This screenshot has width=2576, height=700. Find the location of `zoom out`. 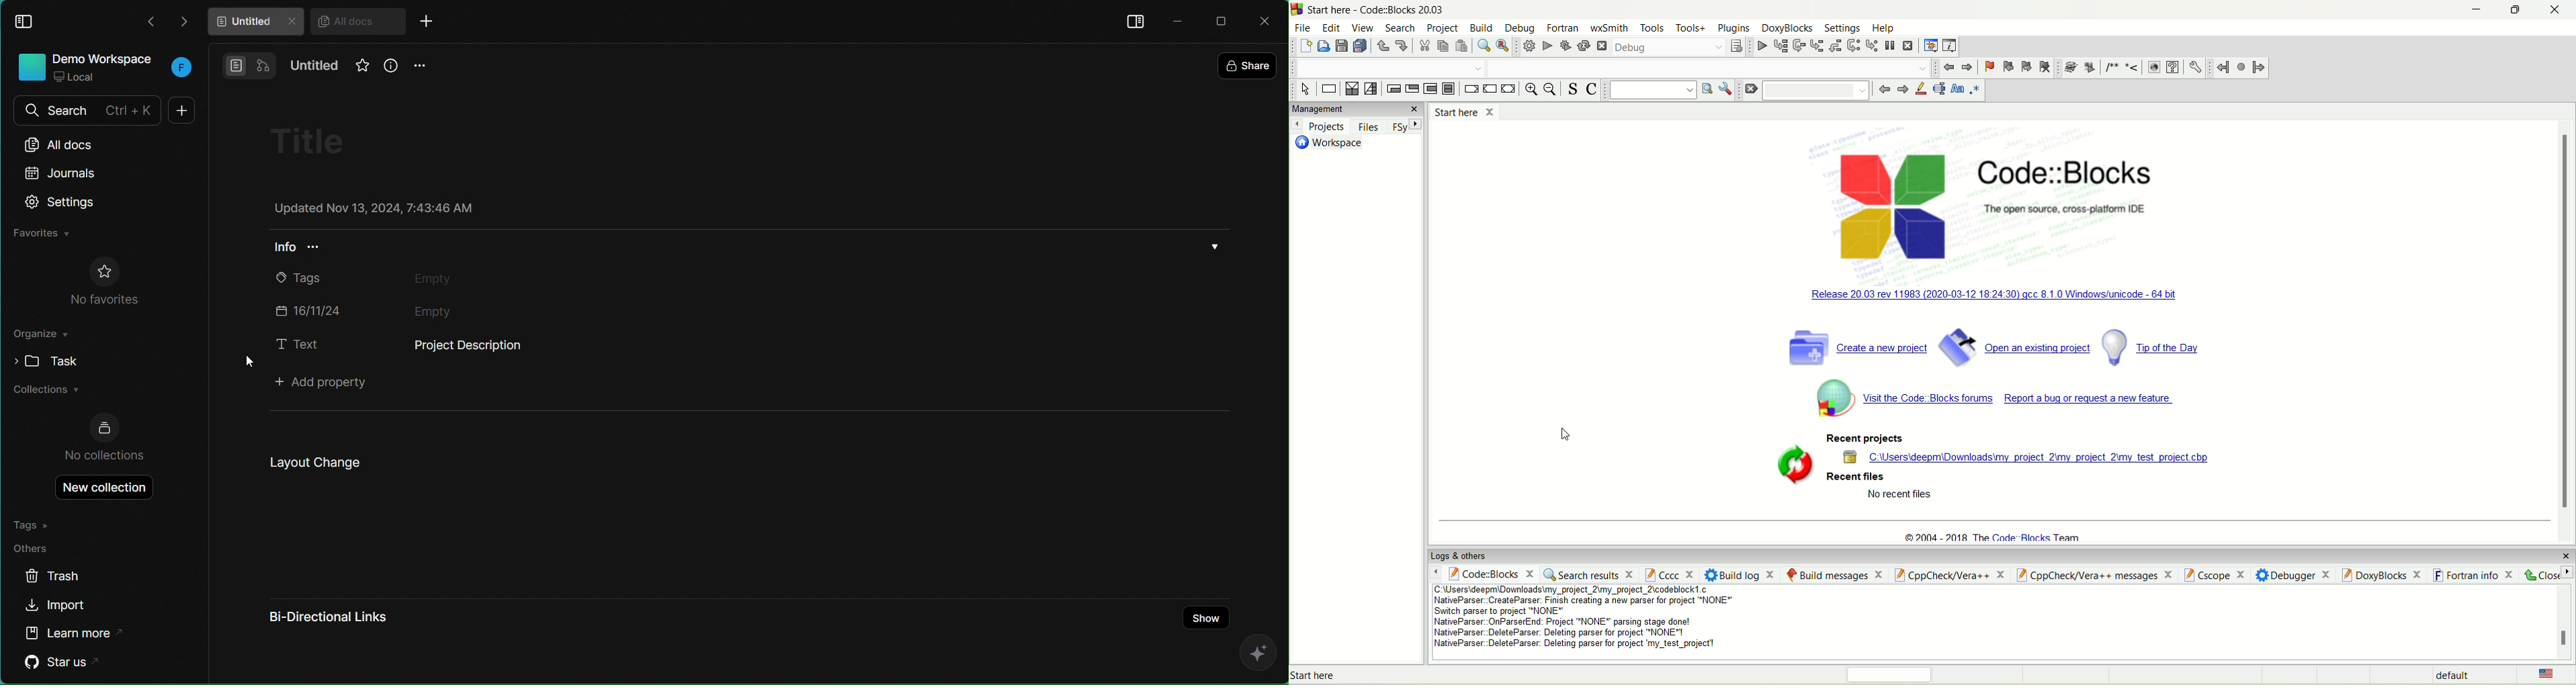

zoom out is located at coordinates (1552, 89).